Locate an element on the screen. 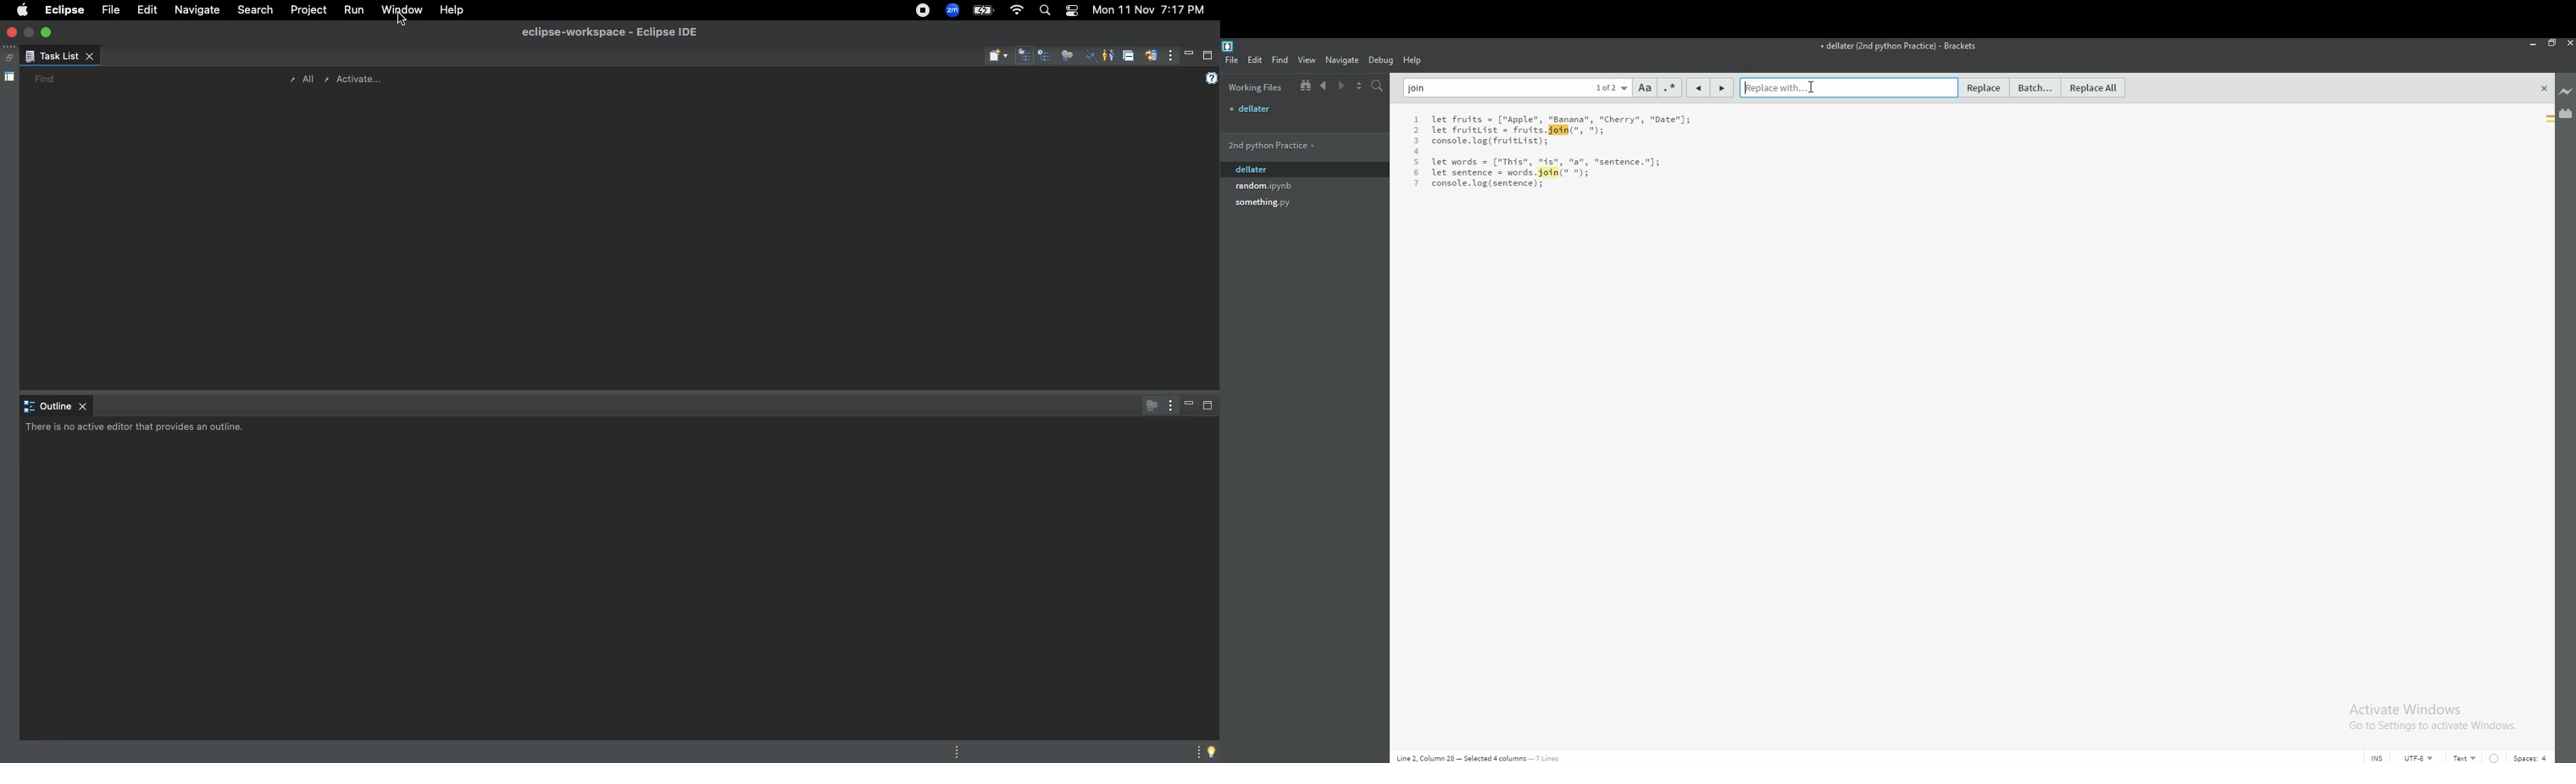  Restore is located at coordinates (7, 58).